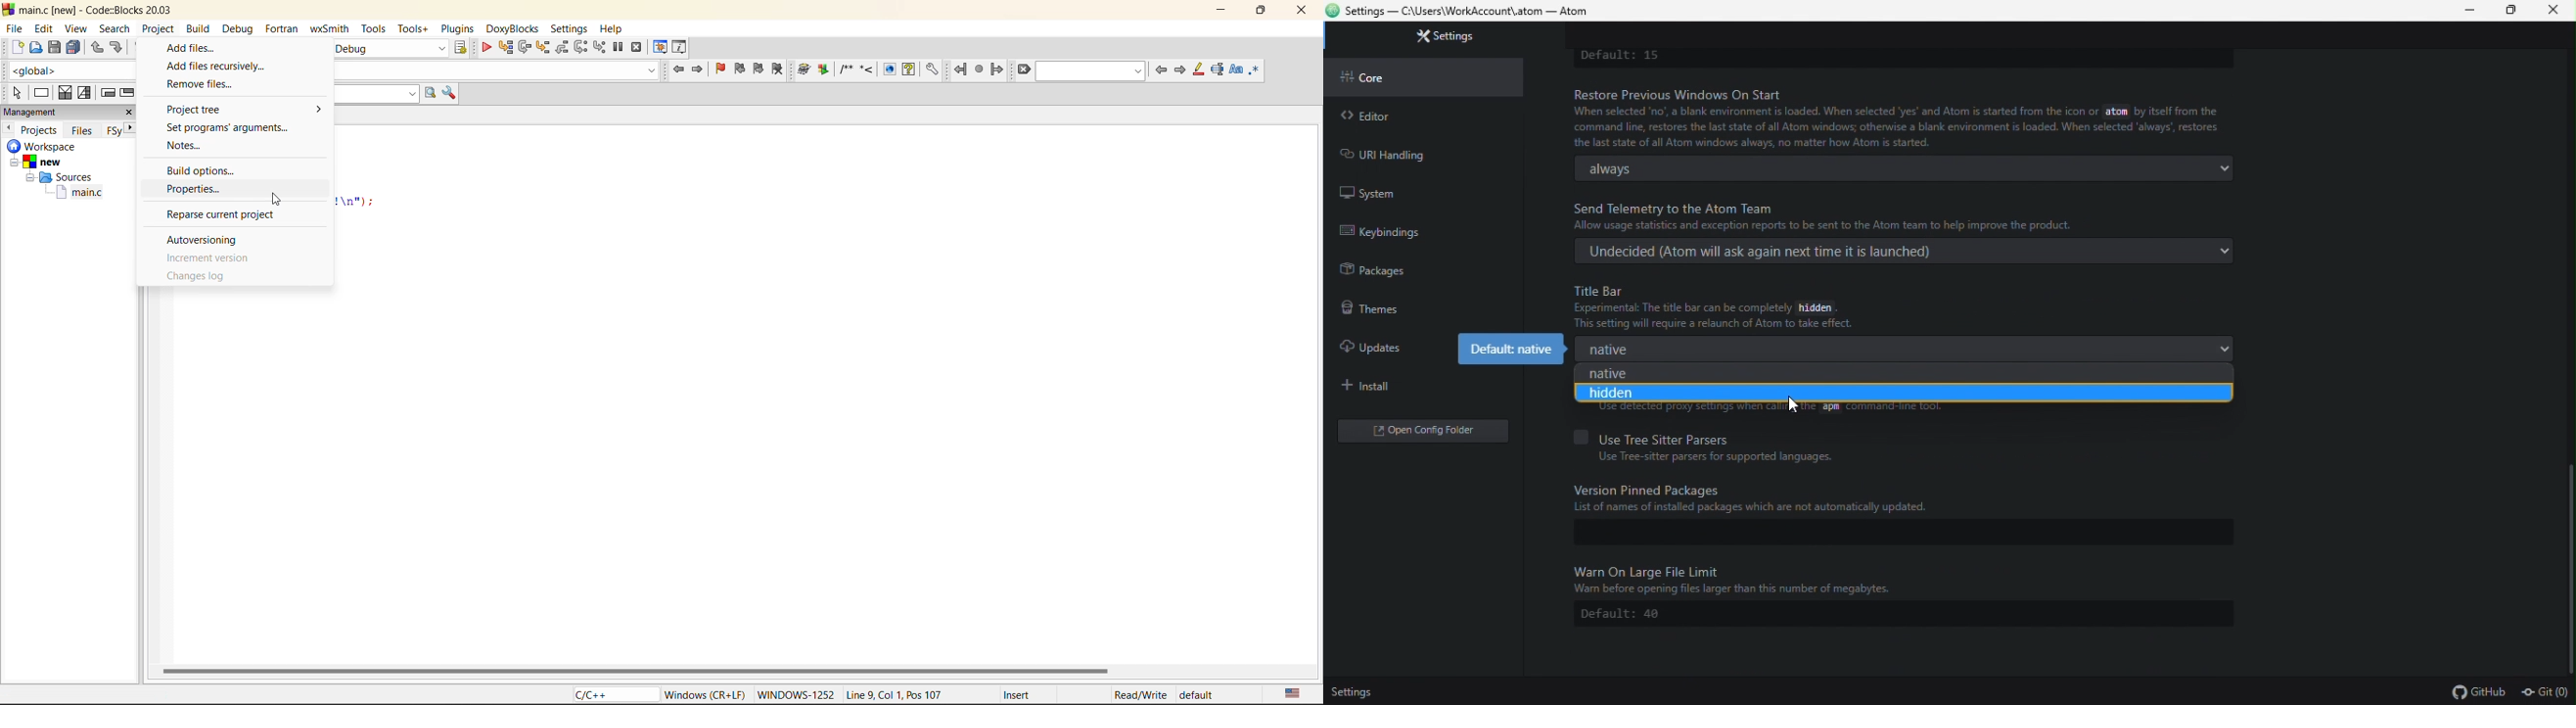  What do you see at coordinates (1413, 150) in the screenshot?
I see `url handling` at bounding box center [1413, 150].